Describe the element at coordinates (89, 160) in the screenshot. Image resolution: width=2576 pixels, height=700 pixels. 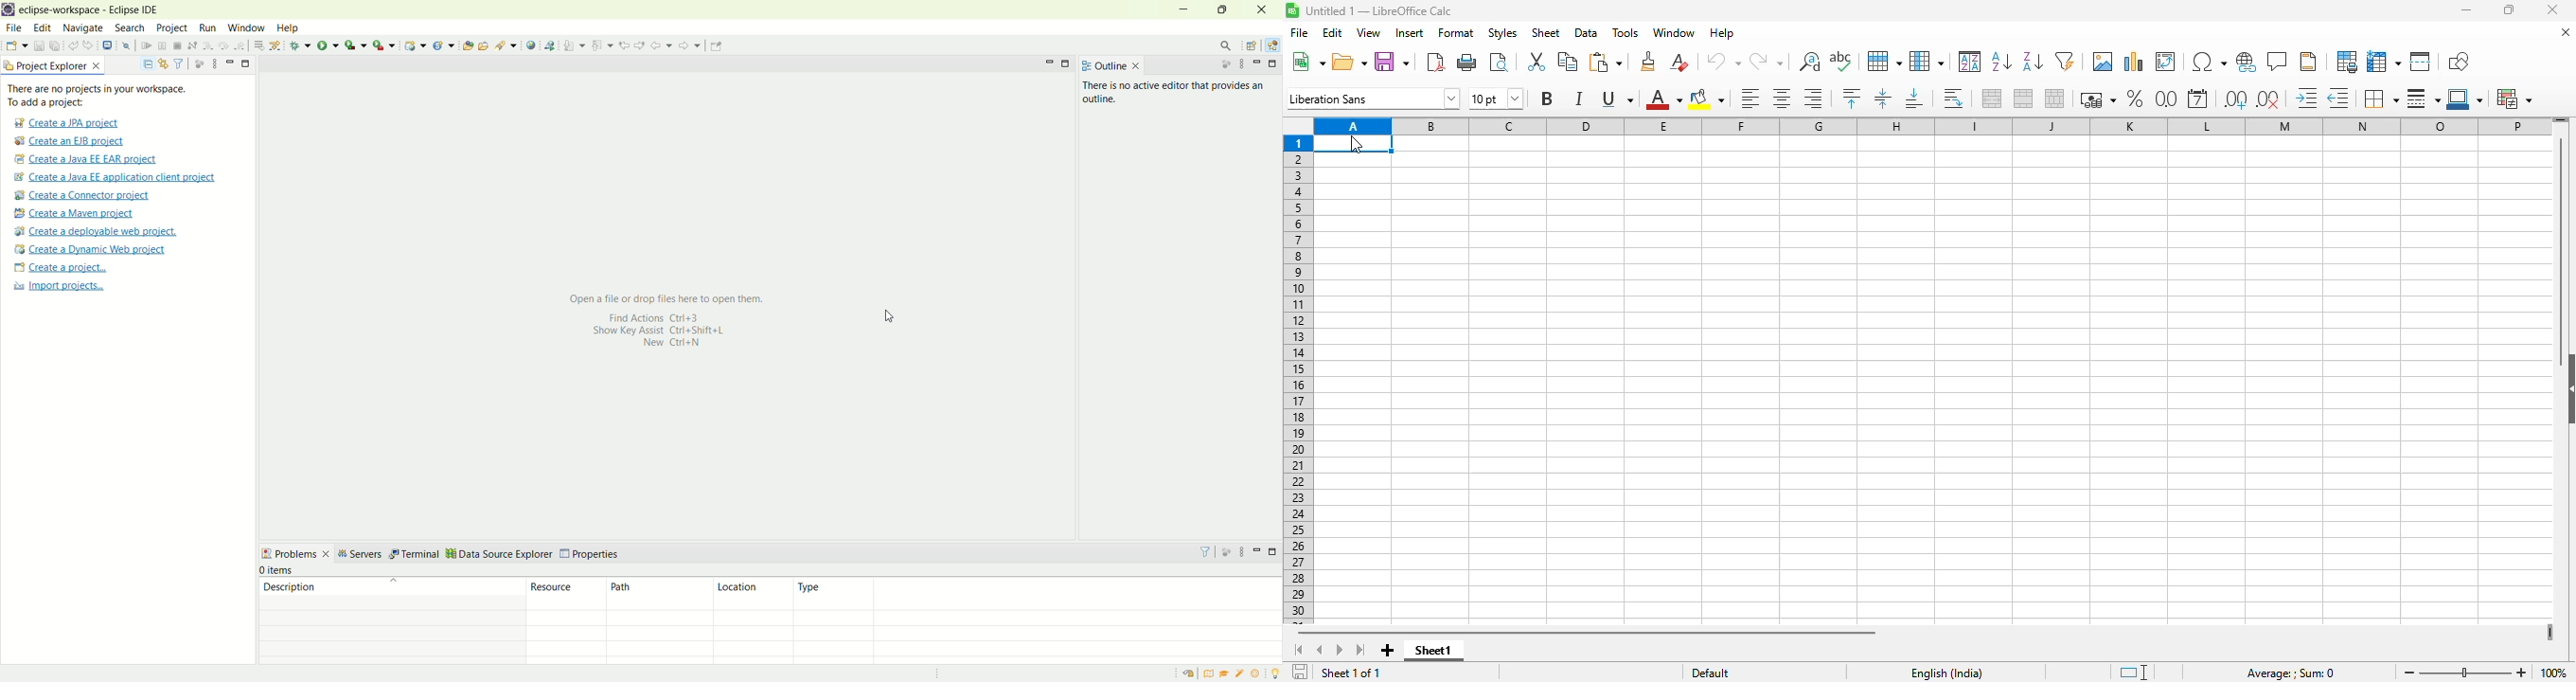
I see `create a Java EE EAR project` at that location.